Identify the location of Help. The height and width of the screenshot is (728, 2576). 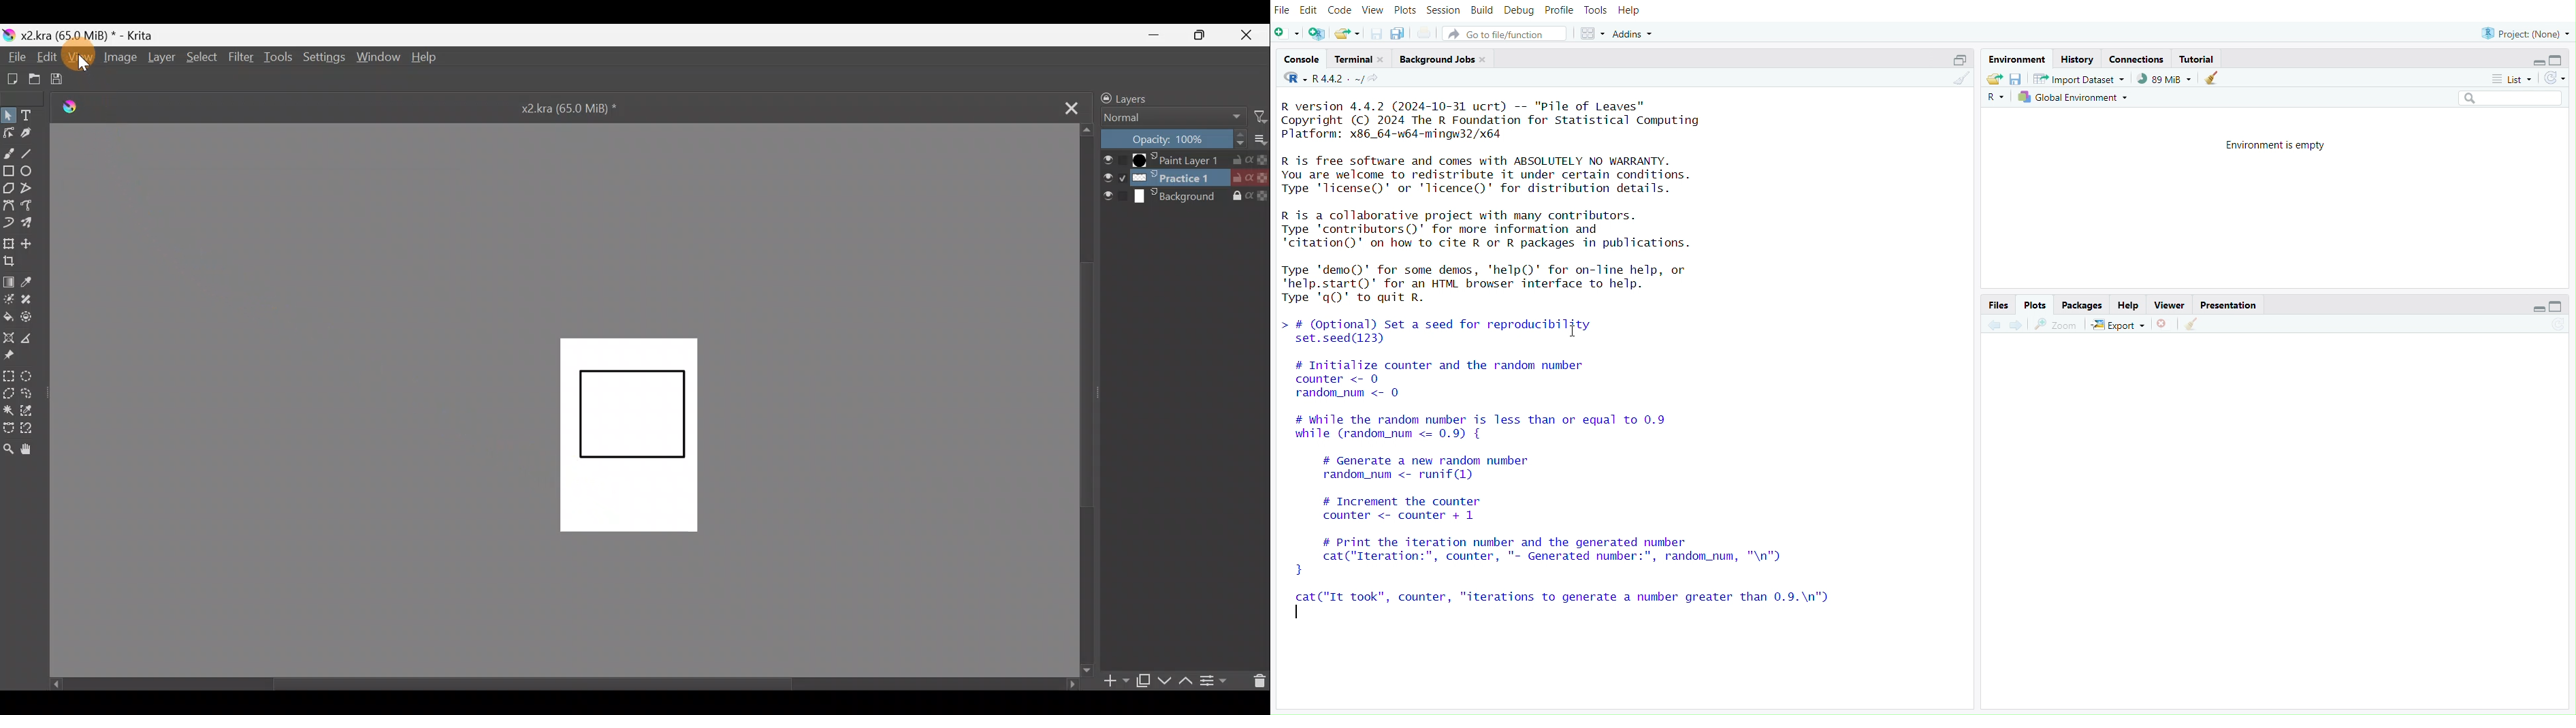
(2129, 304).